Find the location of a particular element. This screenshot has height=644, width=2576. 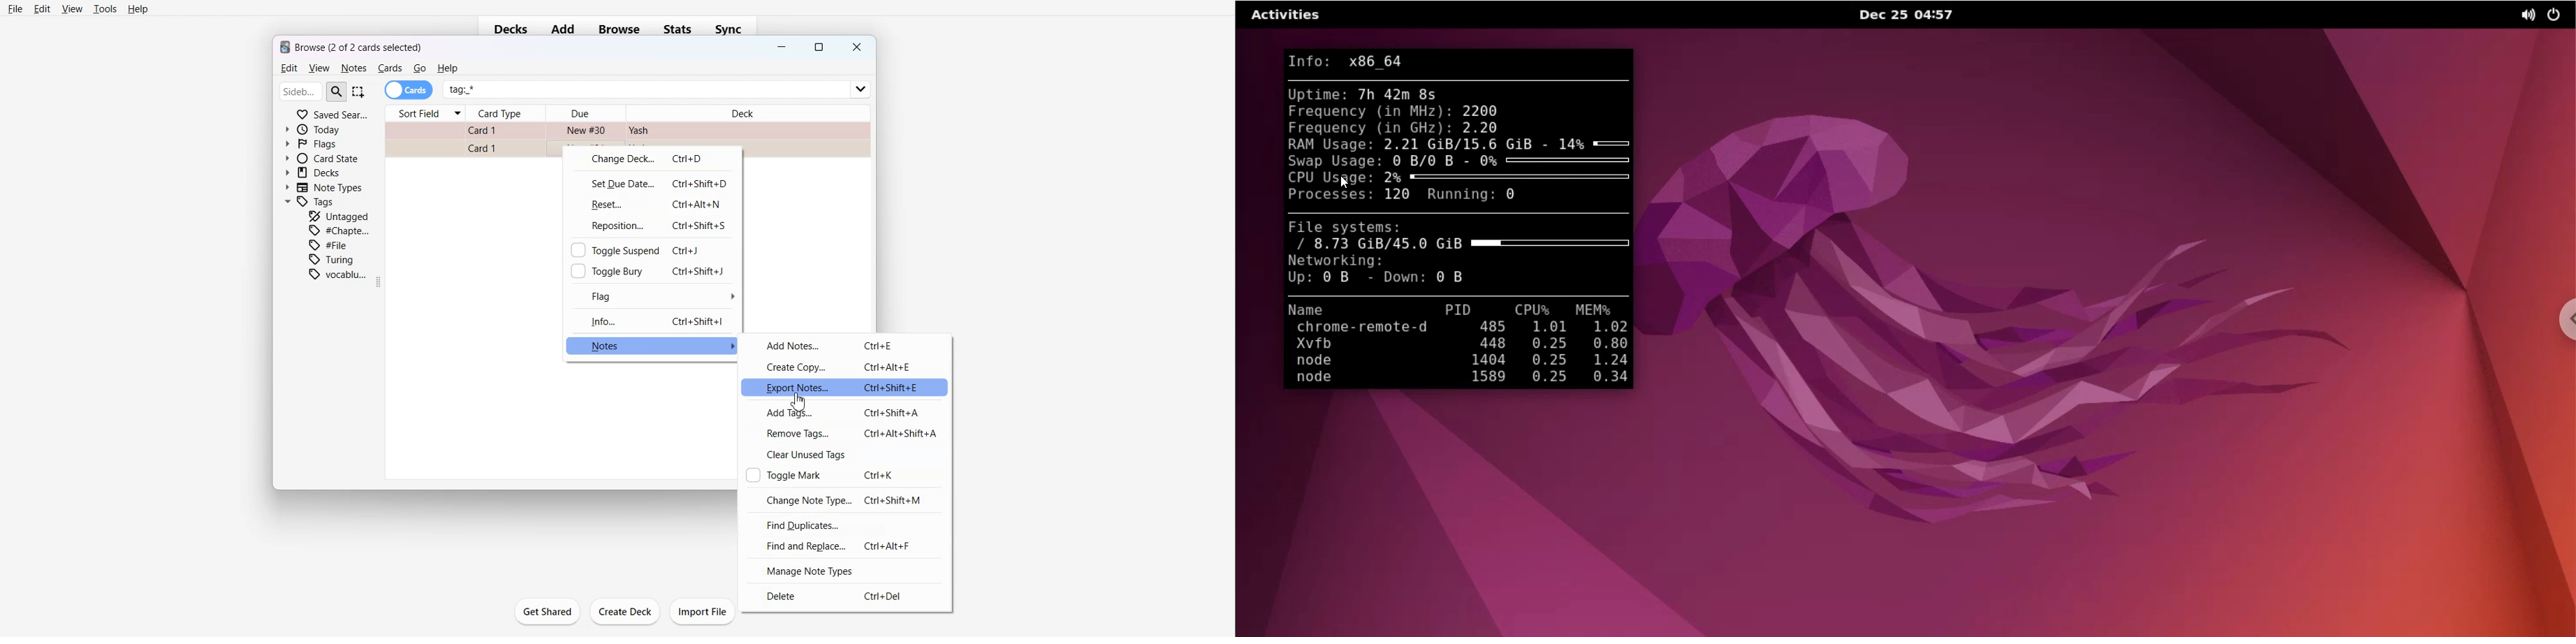

Notes is located at coordinates (653, 346).